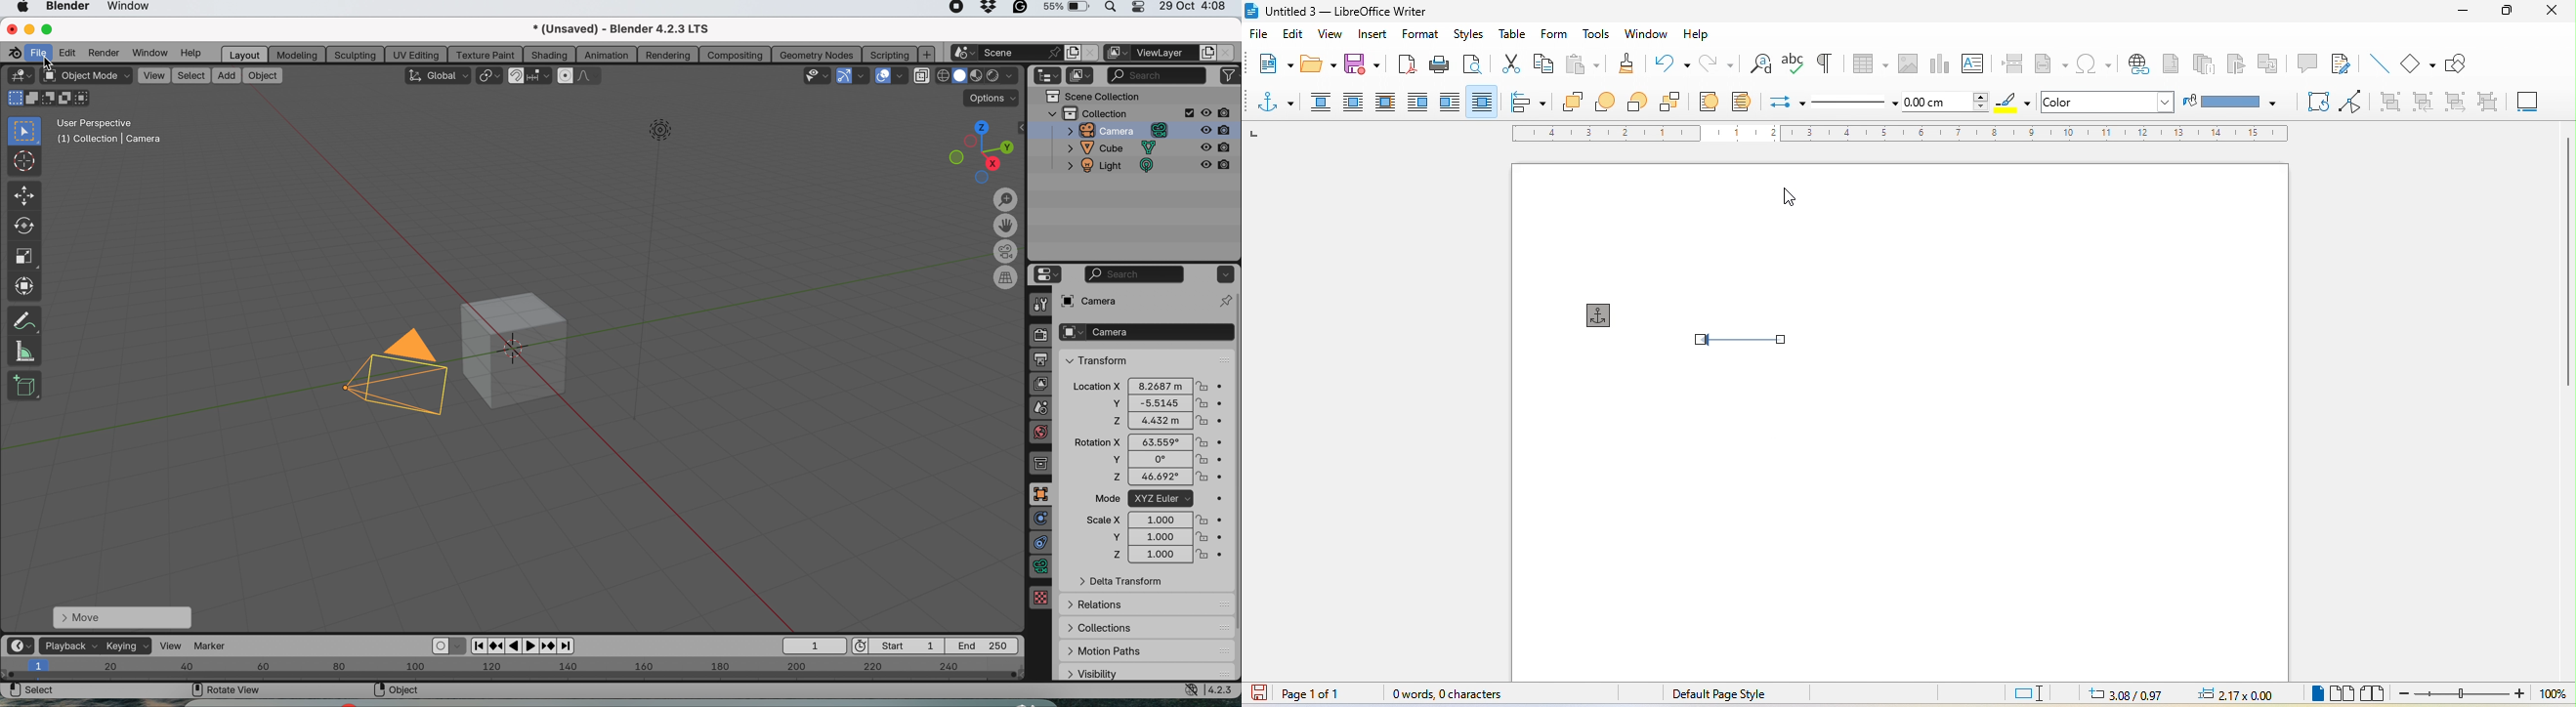  I want to click on ungroup, so click(2481, 103).